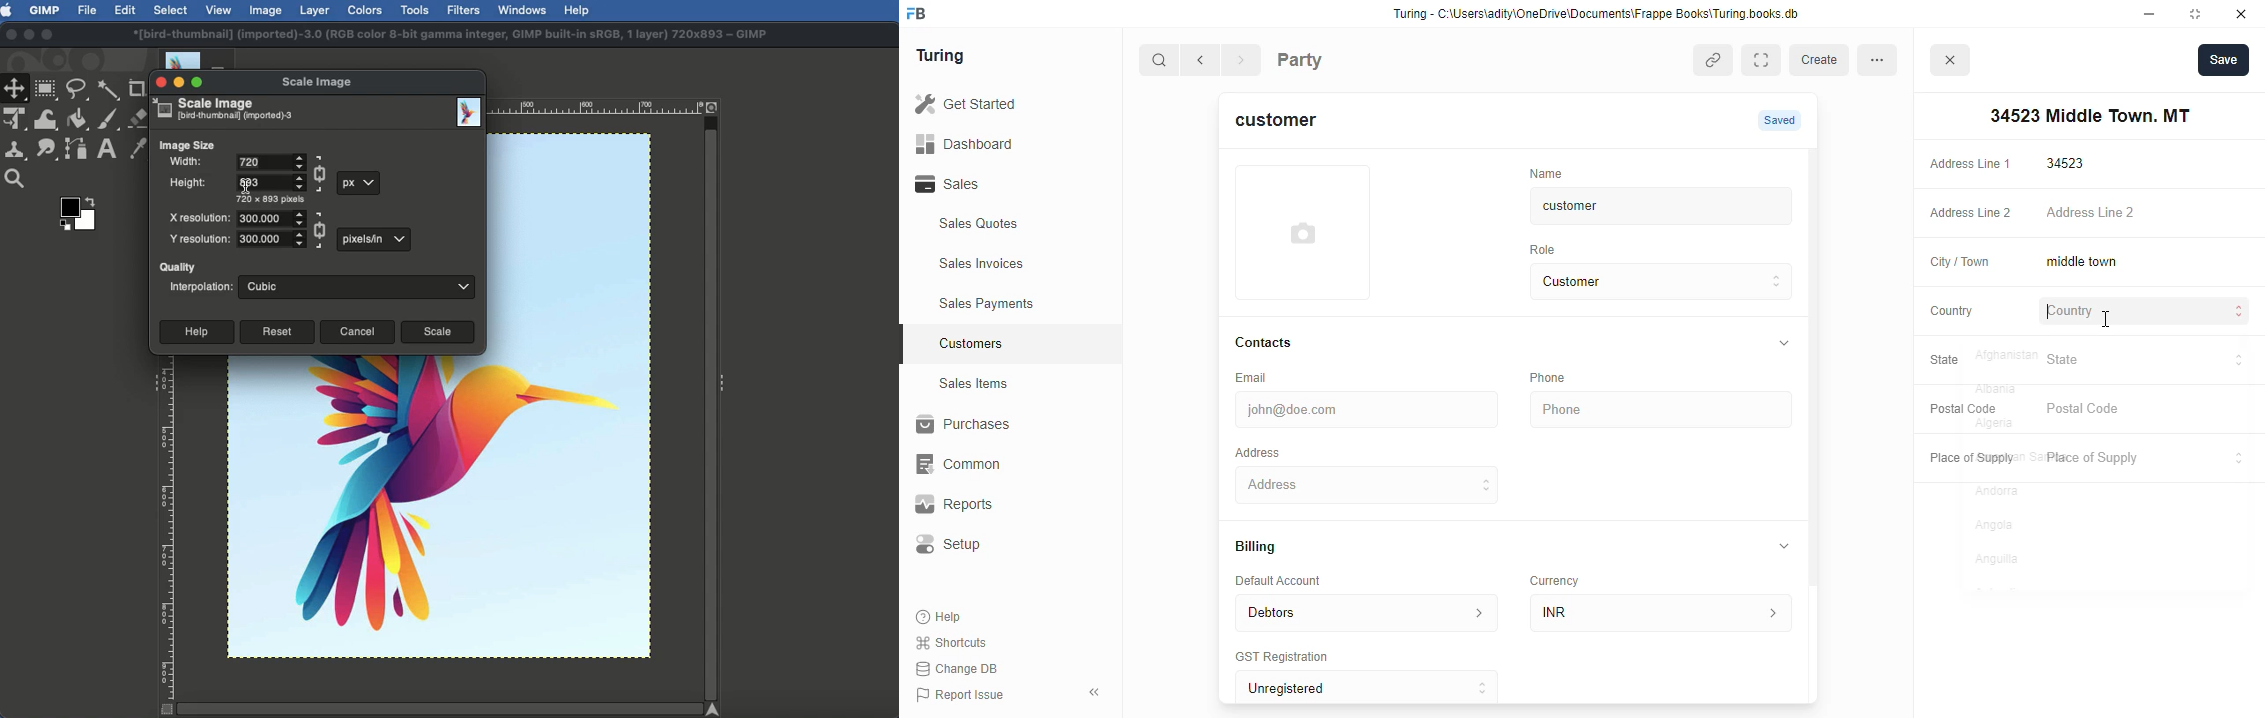  What do you see at coordinates (2086, 116) in the screenshot?
I see `34523 Middle Town. MT` at bounding box center [2086, 116].